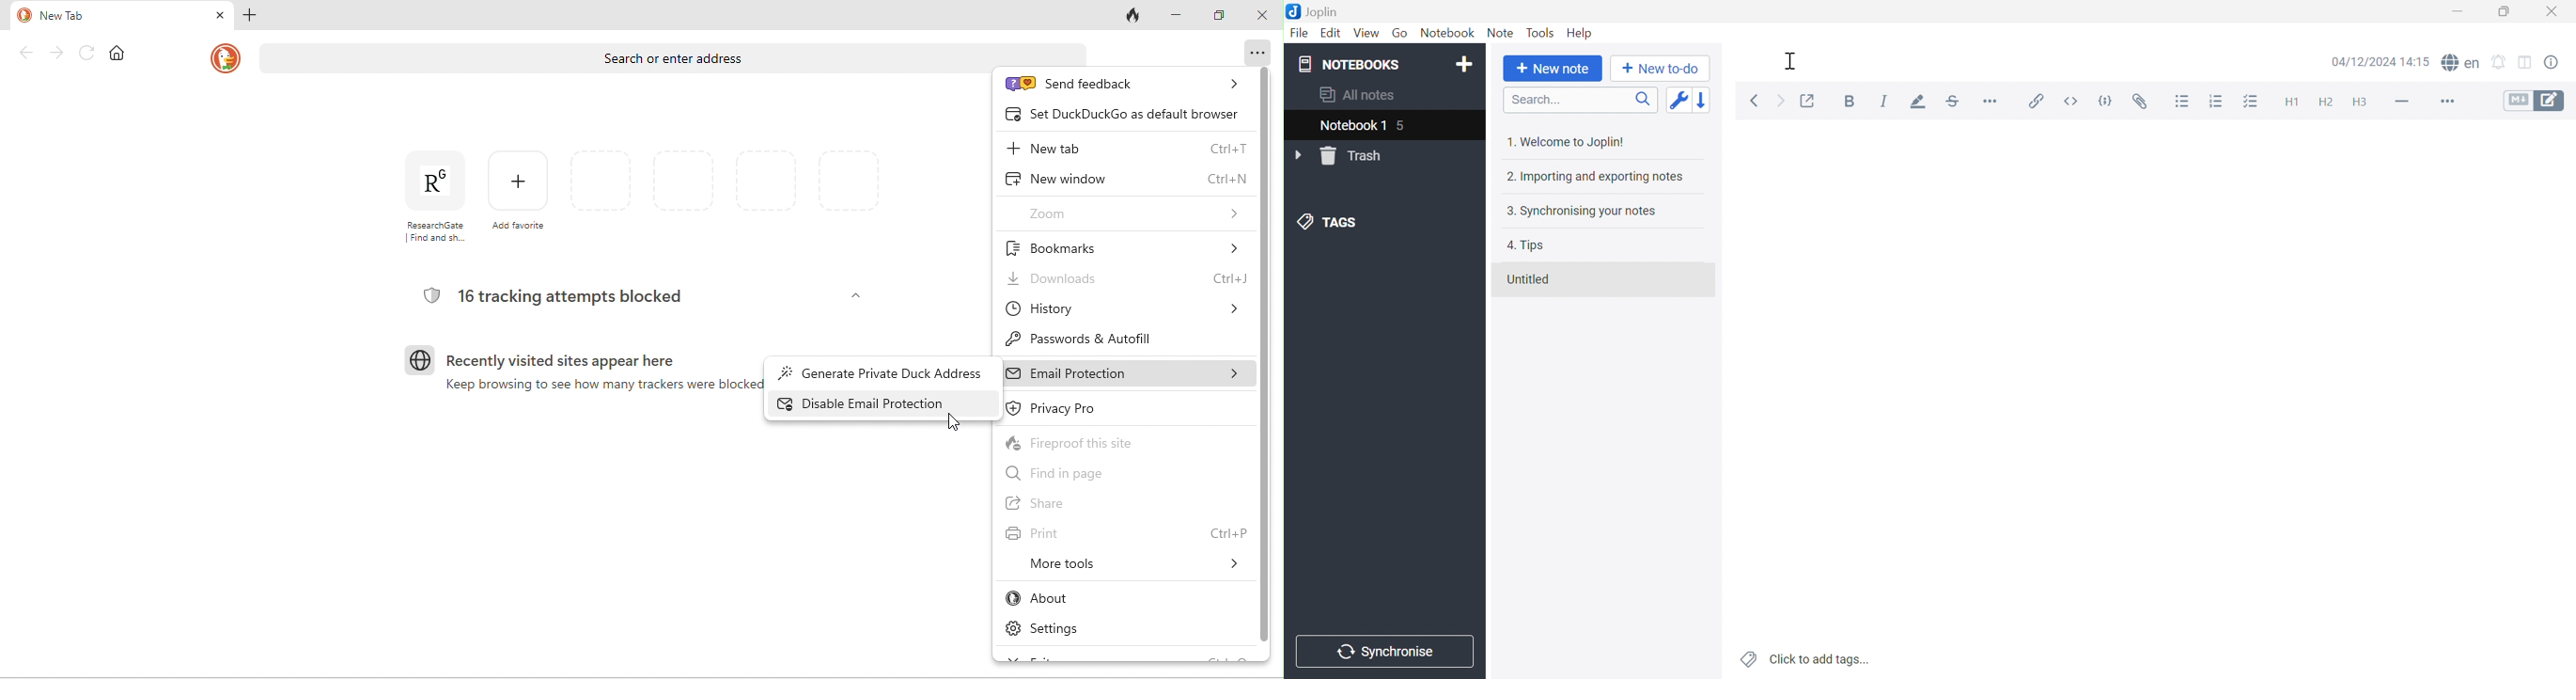 The height and width of the screenshot is (700, 2576). What do you see at coordinates (219, 14) in the screenshot?
I see `close tab` at bounding box center [219, 14].